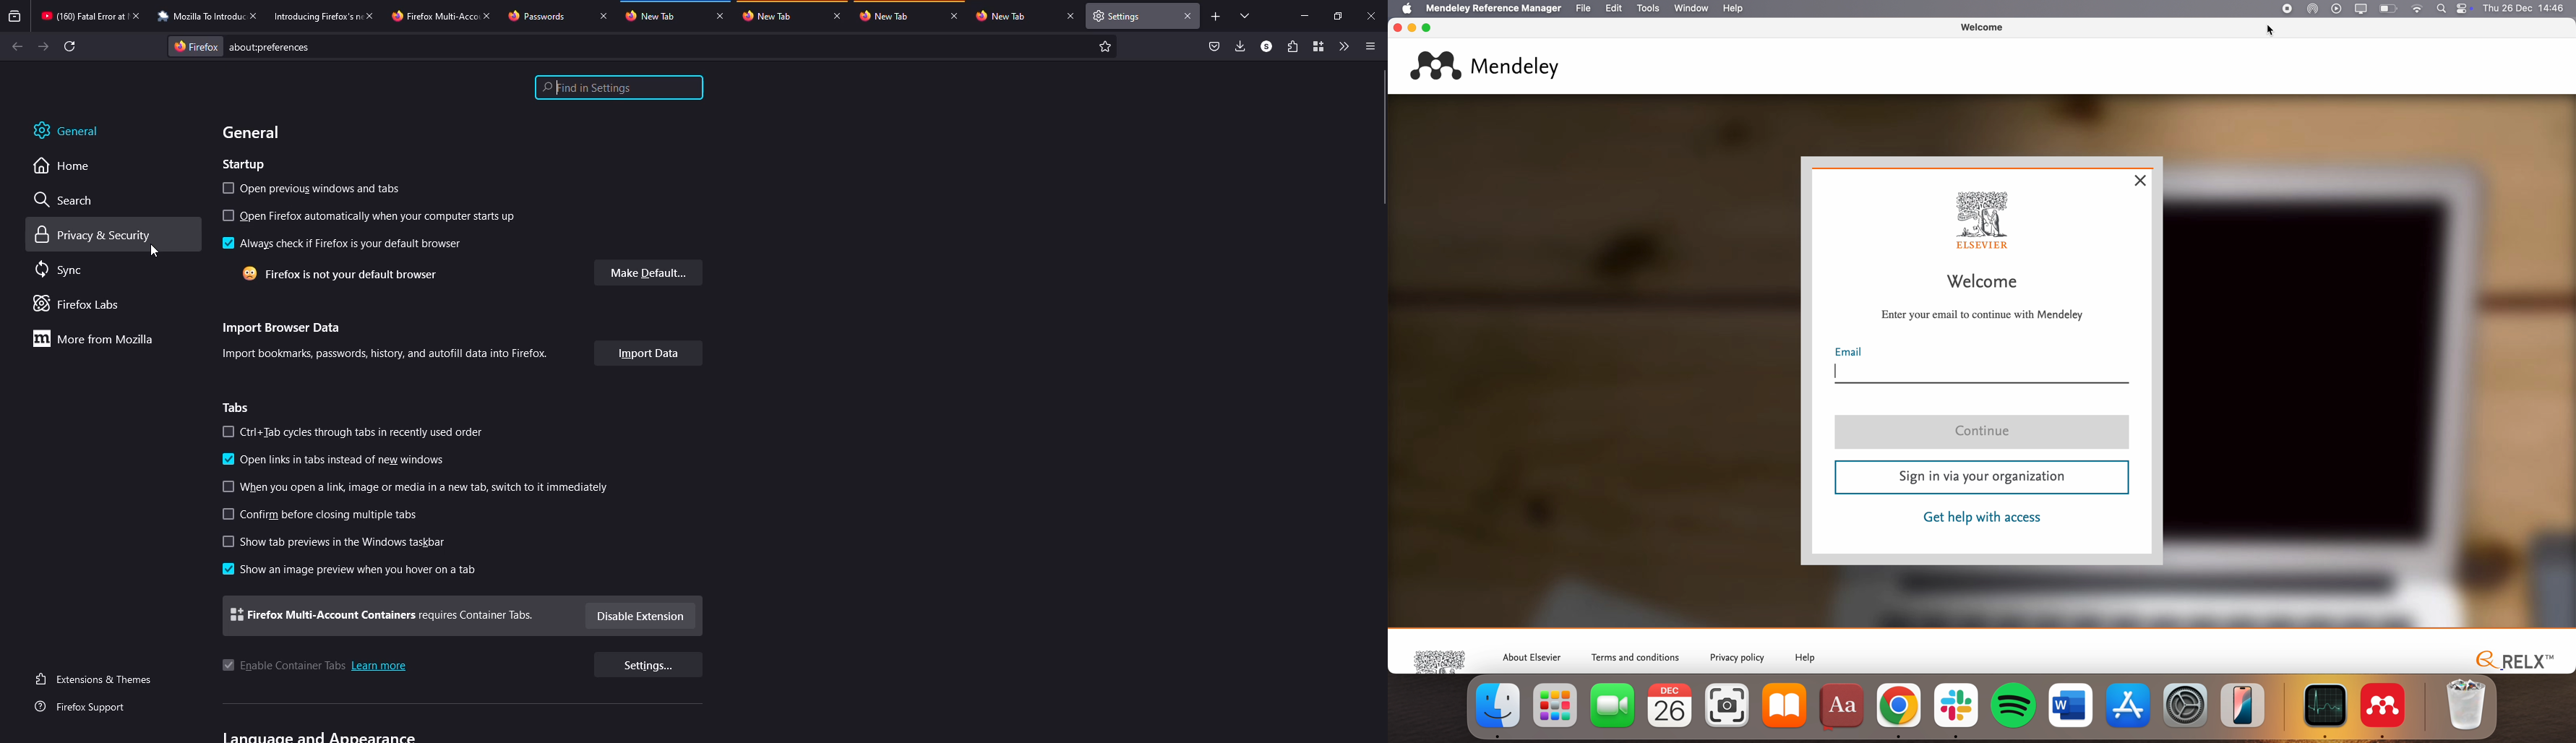 This screenshot has width=2576, height=756. What do you see at coordinates (2268, 31) in the screenshot?
I see `cursor` at bounding box center [2268, 31].